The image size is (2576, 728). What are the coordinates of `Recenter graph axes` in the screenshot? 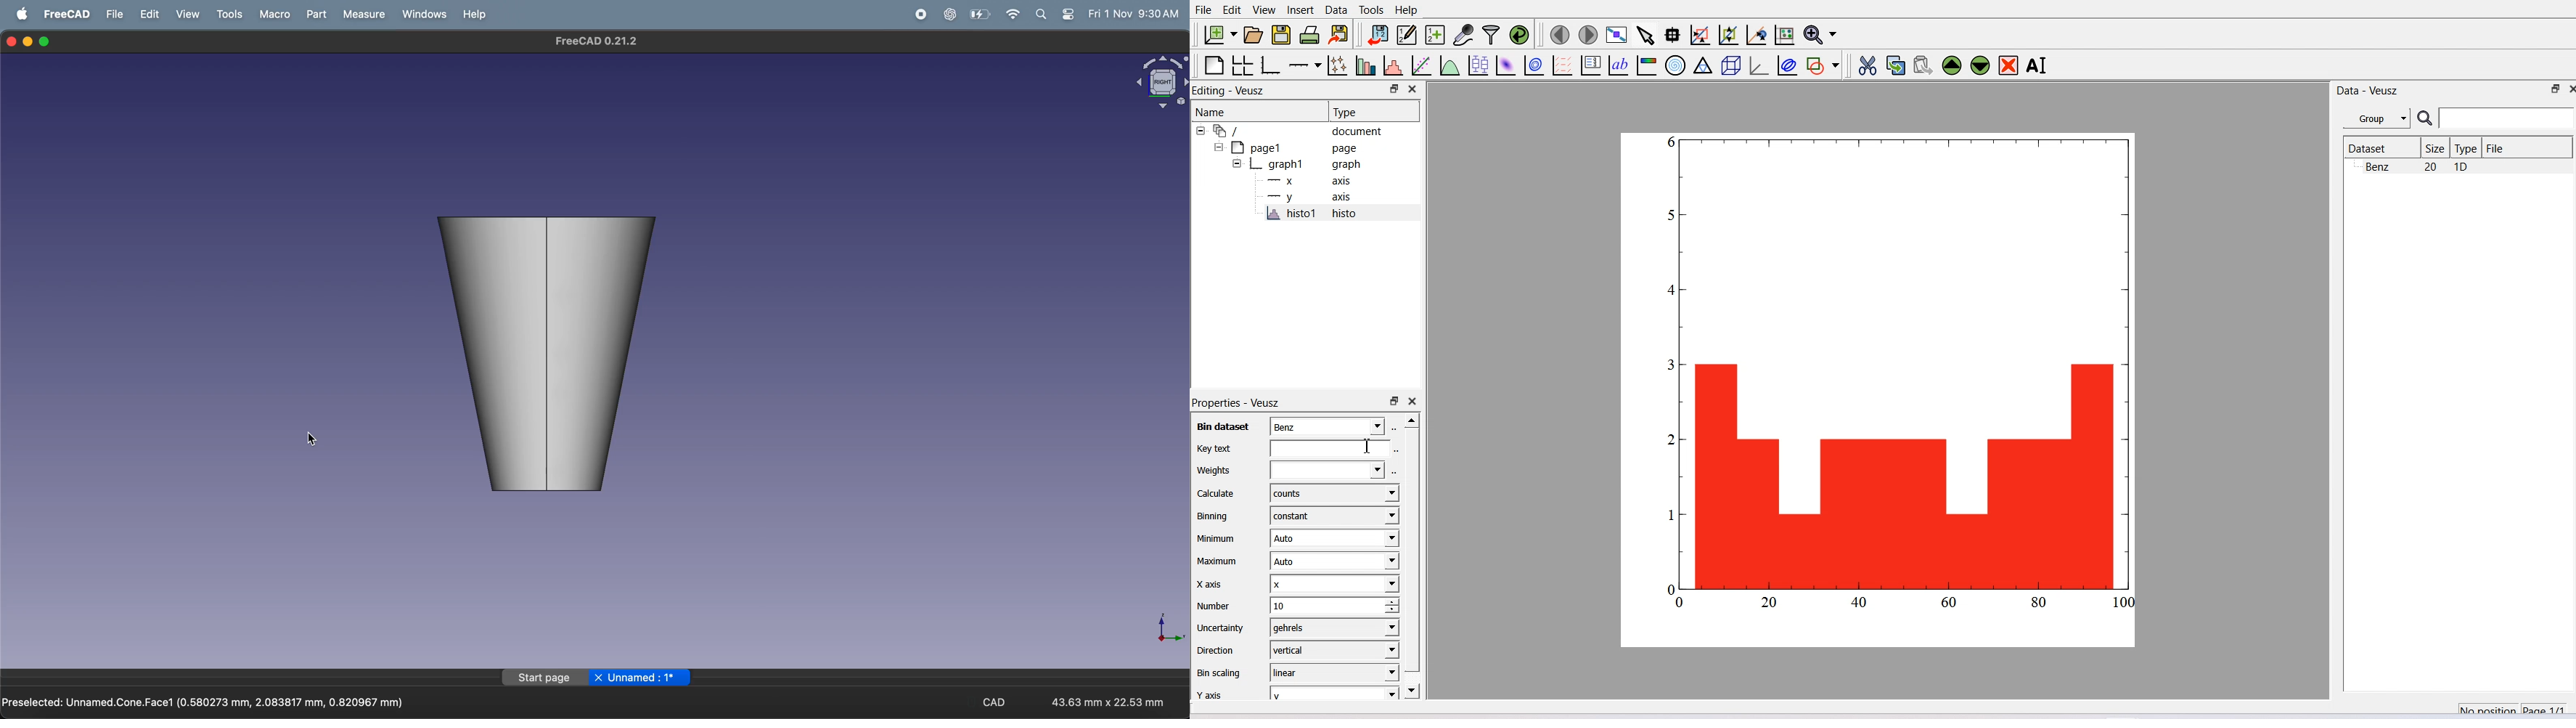 It's located at (1757, 34).